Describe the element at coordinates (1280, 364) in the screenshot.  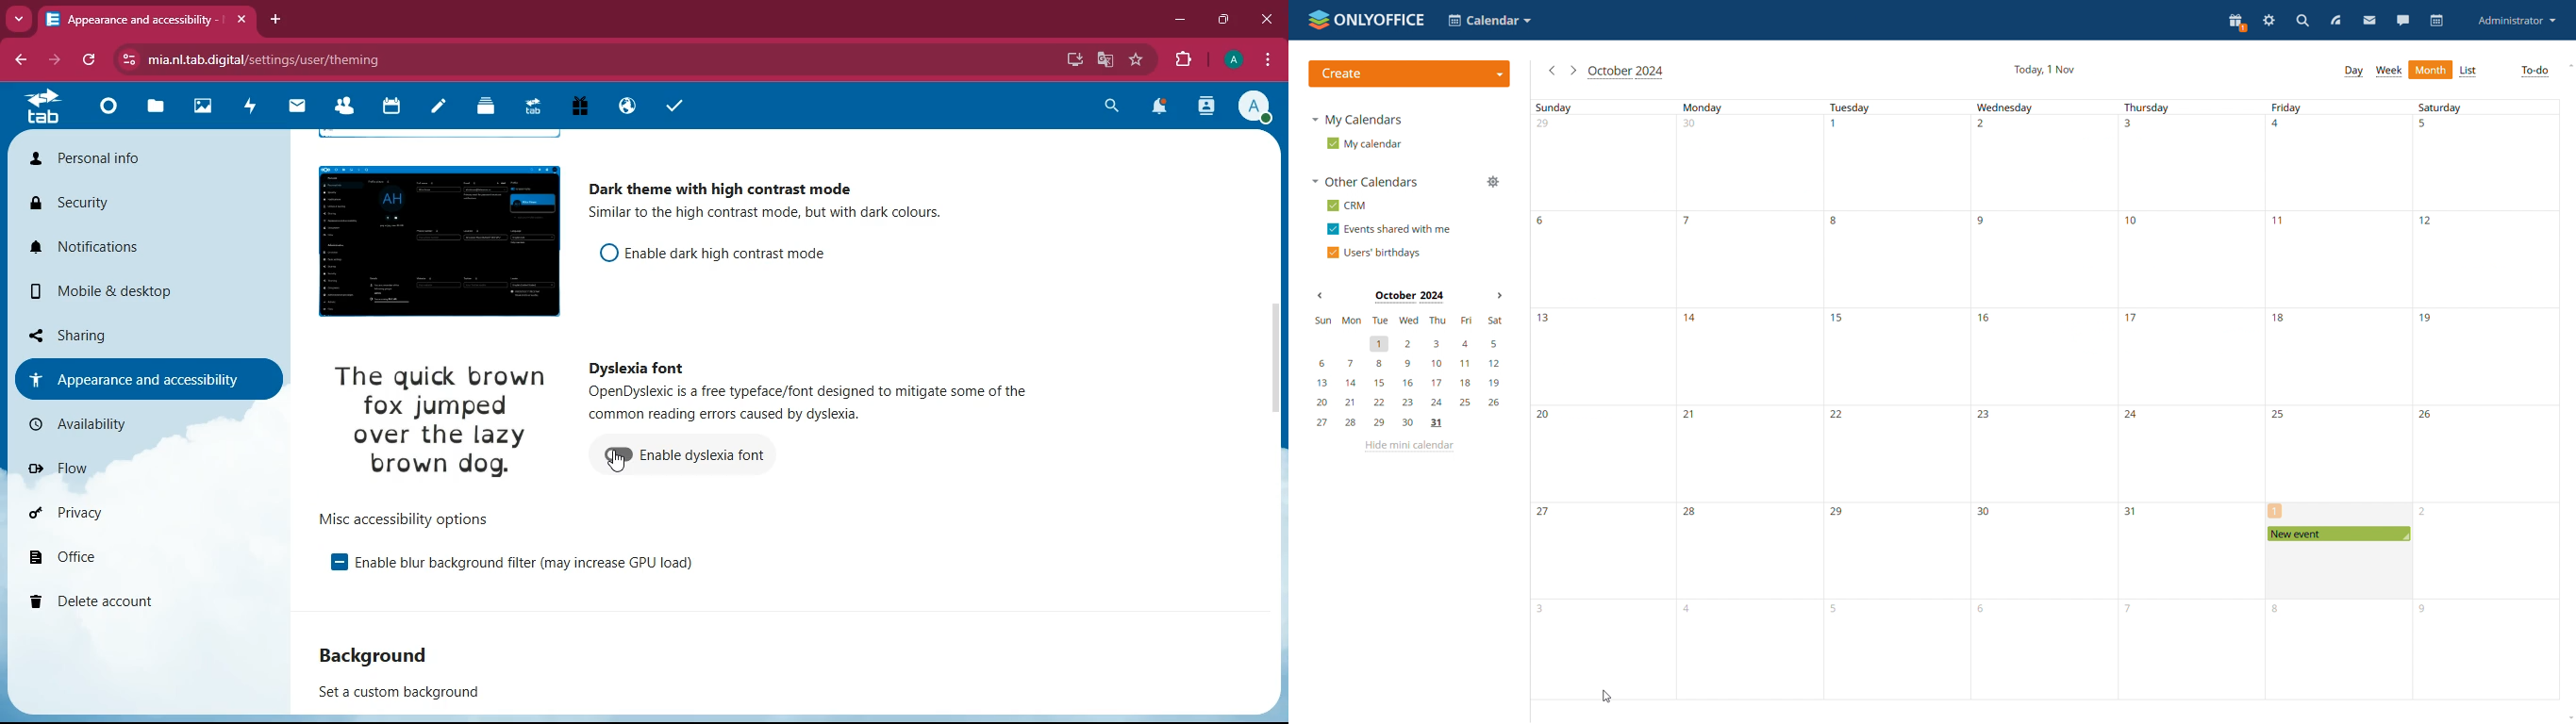
I see `scroll bar` at that location.